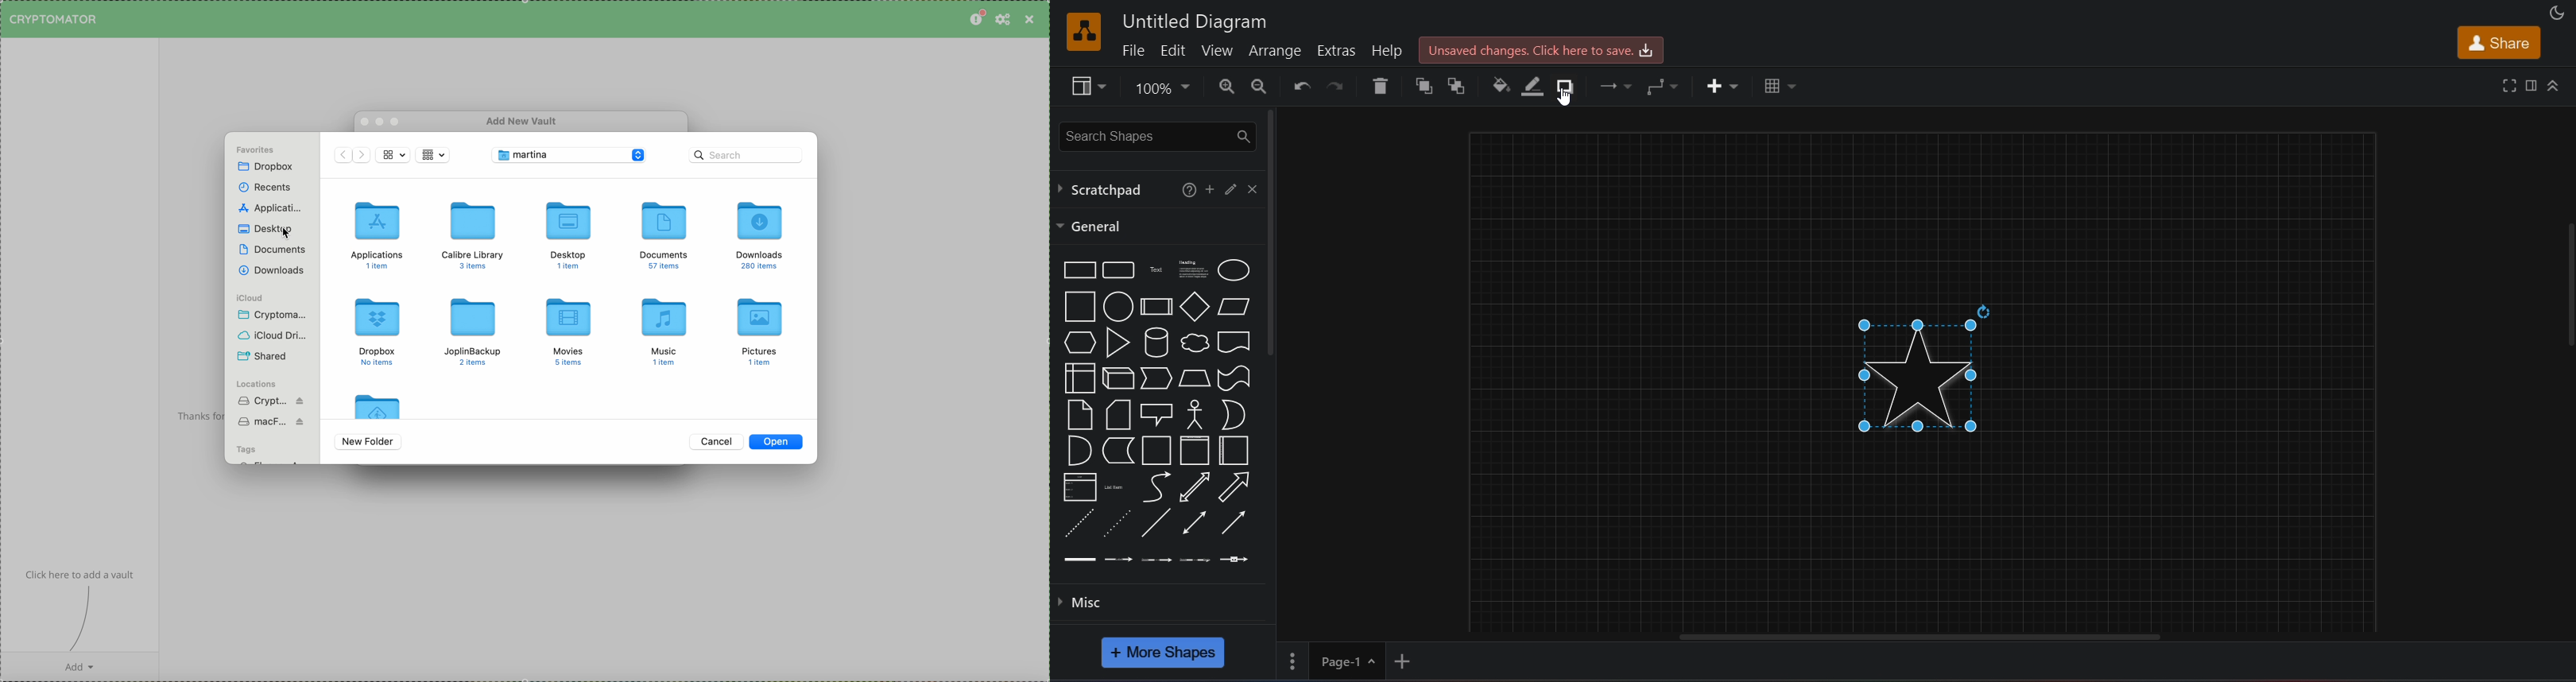  I want to click on search shapes, so click(1152, 134).